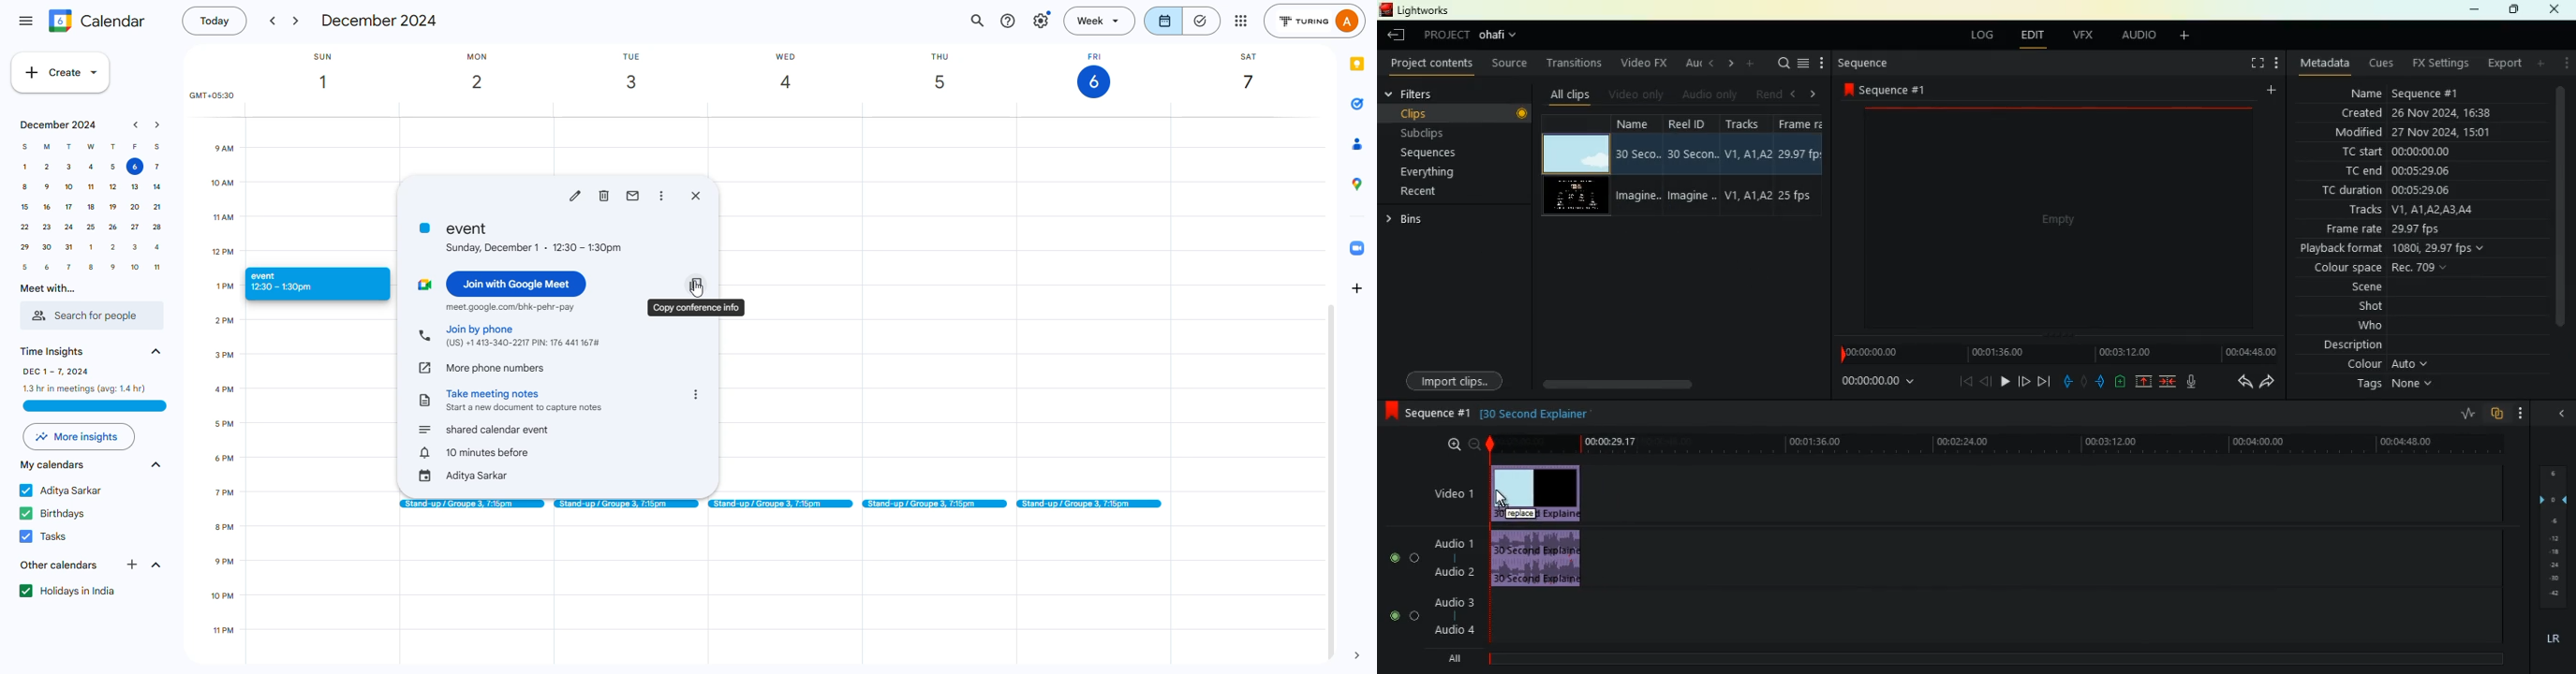 This screenshot has width=2576, height=700. Describe the element at coordinates (1357, 103) in the screenshot. I see `app` at that location.